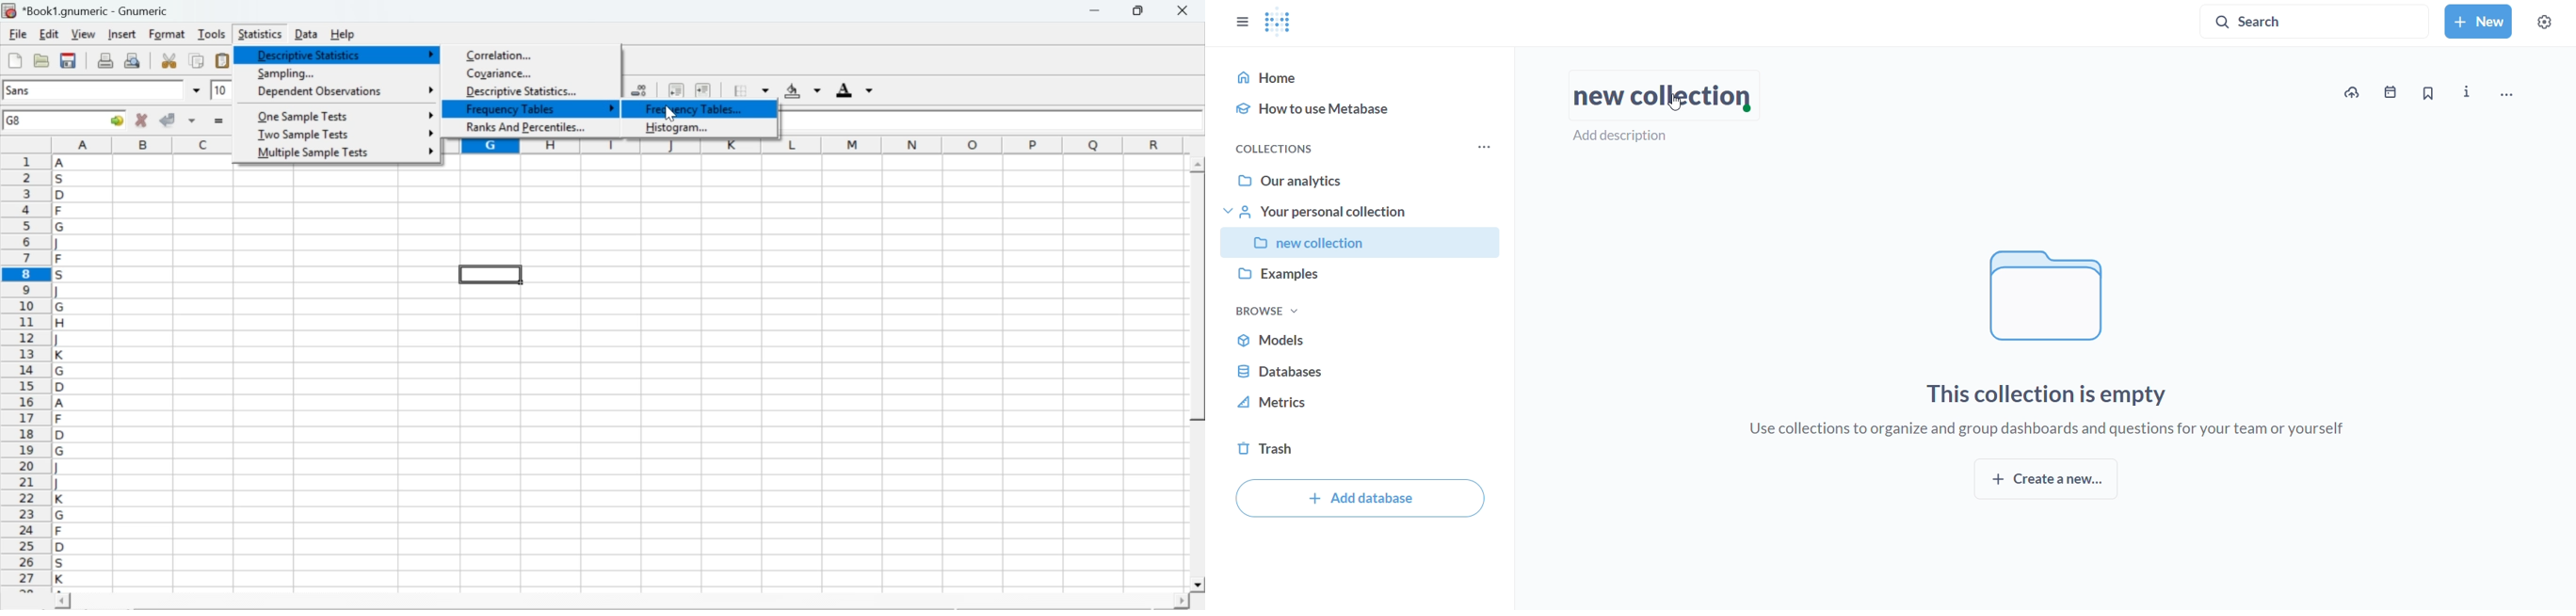  What do you see at coordinates (318, 92) in the screenshot?
I see `dependent observations` at bounding box center [318, 92].